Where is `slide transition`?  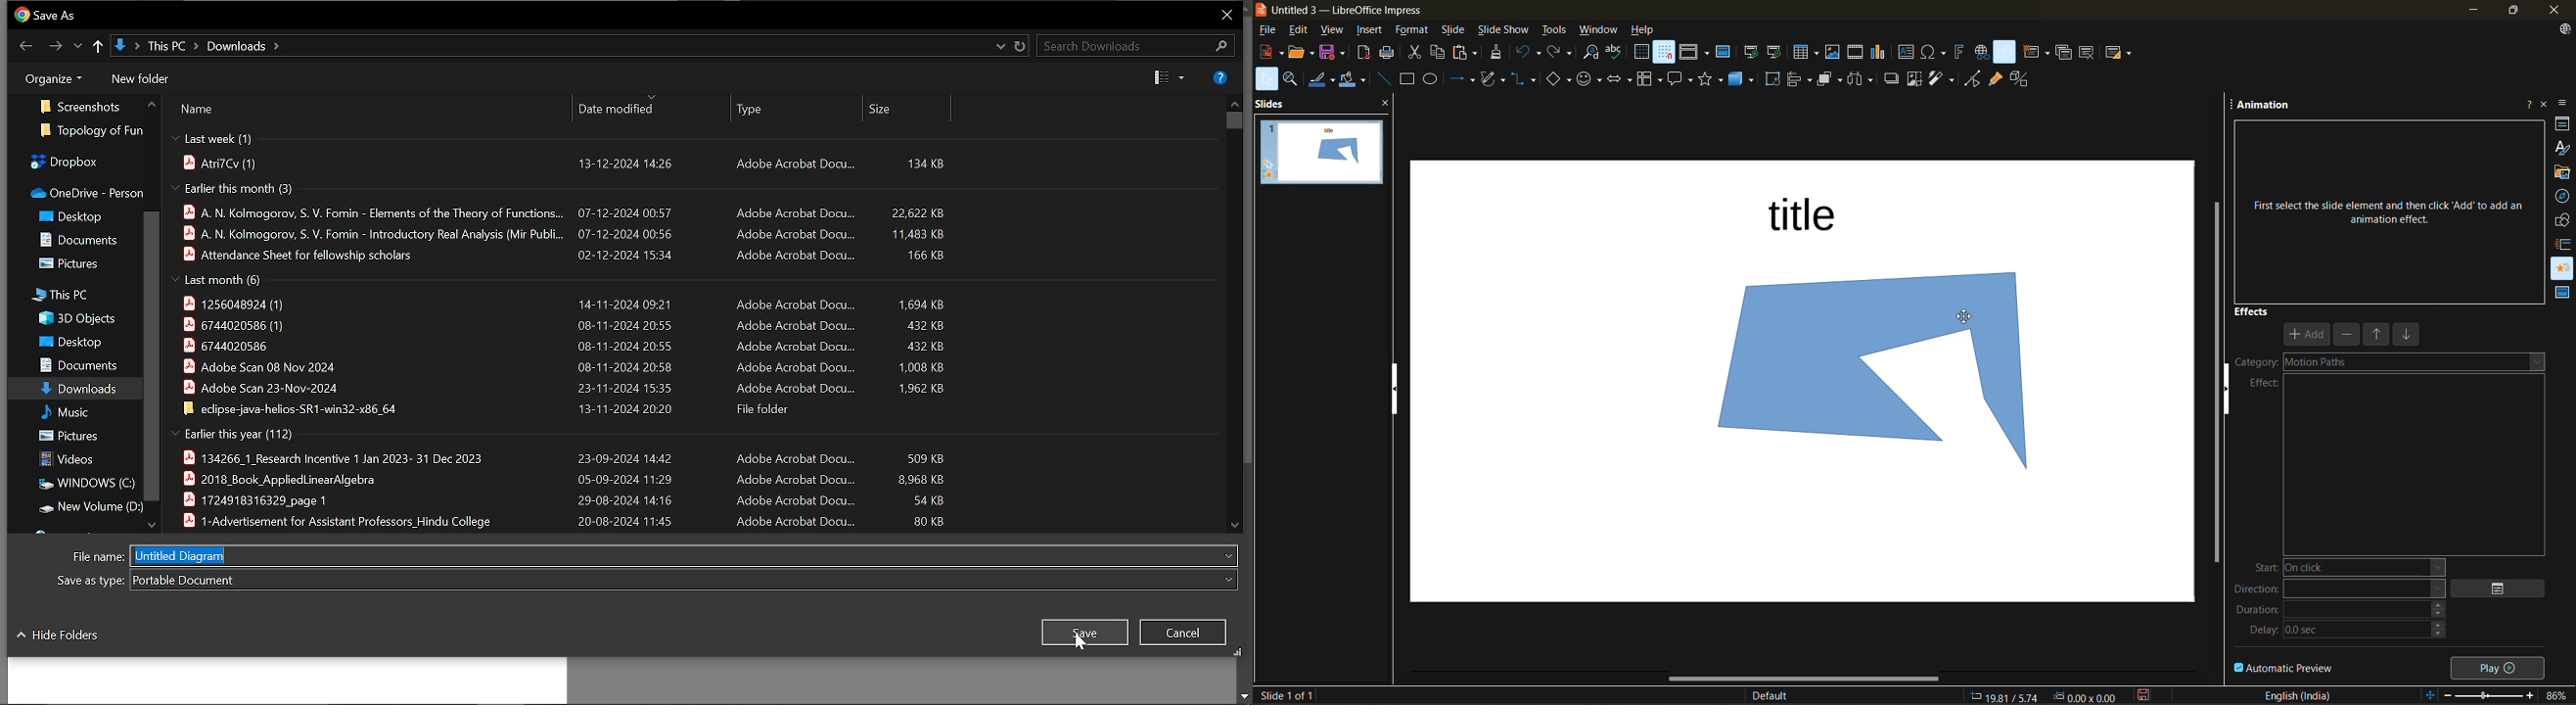
slide transition is located at coordinates (2561, 242).